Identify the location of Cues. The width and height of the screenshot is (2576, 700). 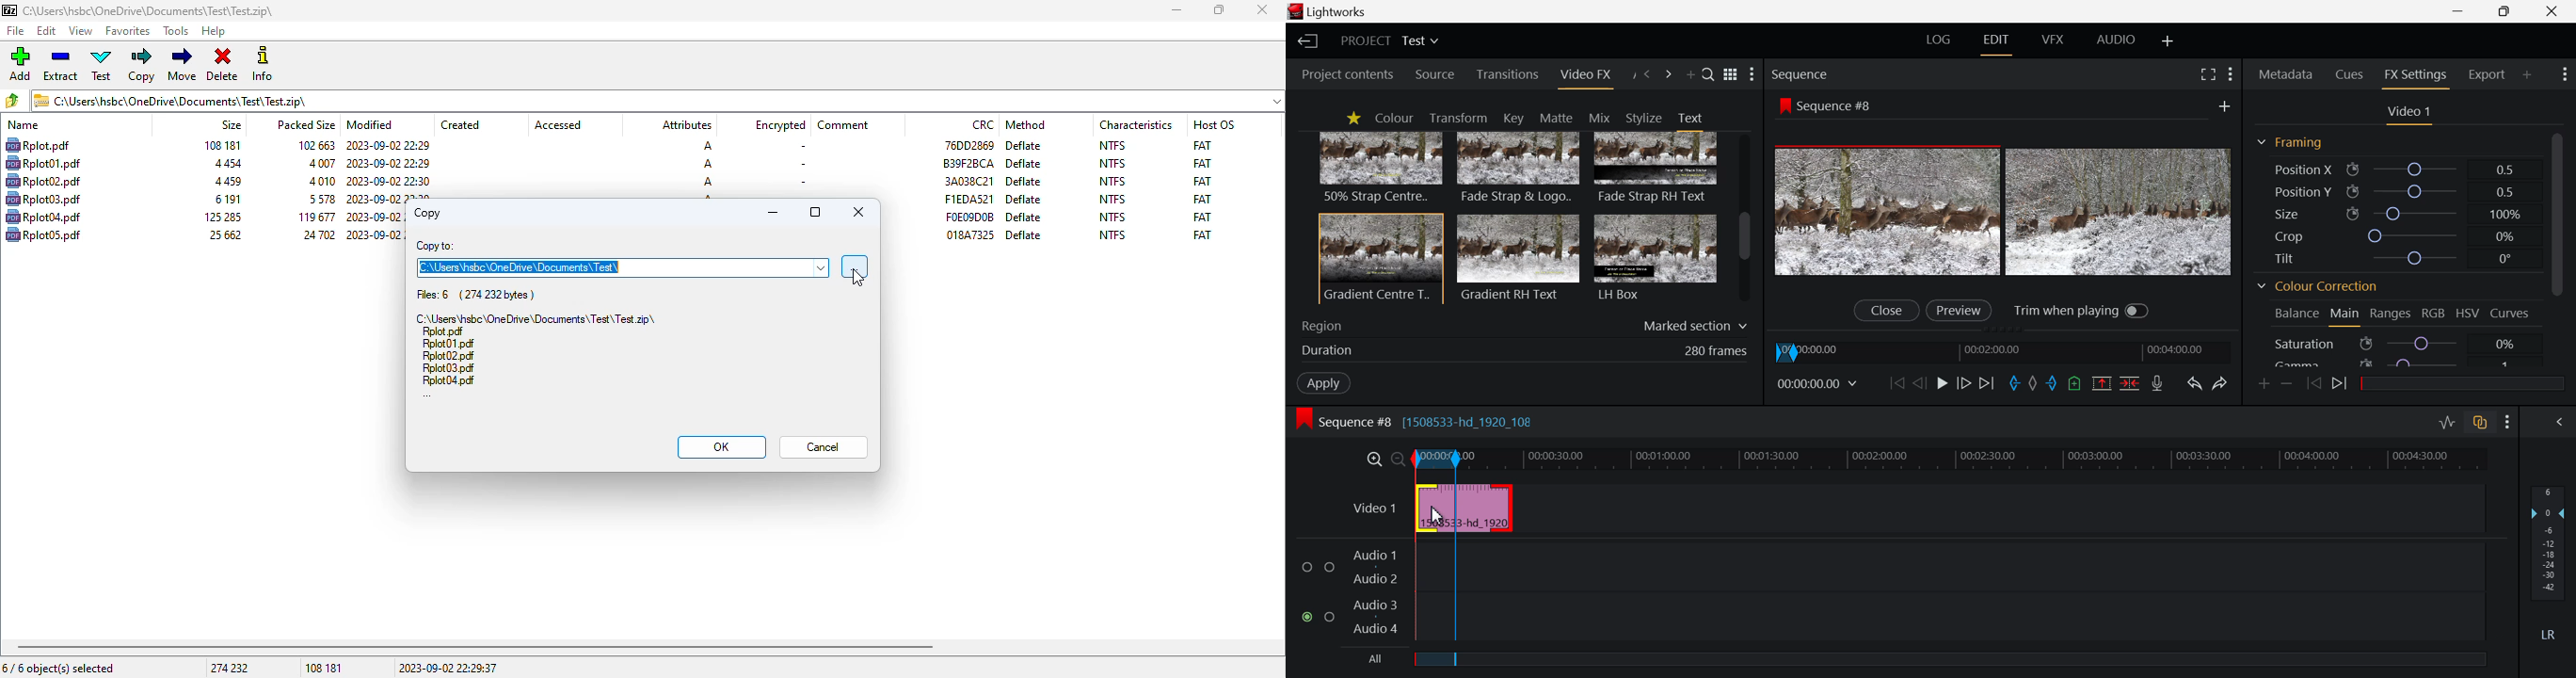
(2351, 73).